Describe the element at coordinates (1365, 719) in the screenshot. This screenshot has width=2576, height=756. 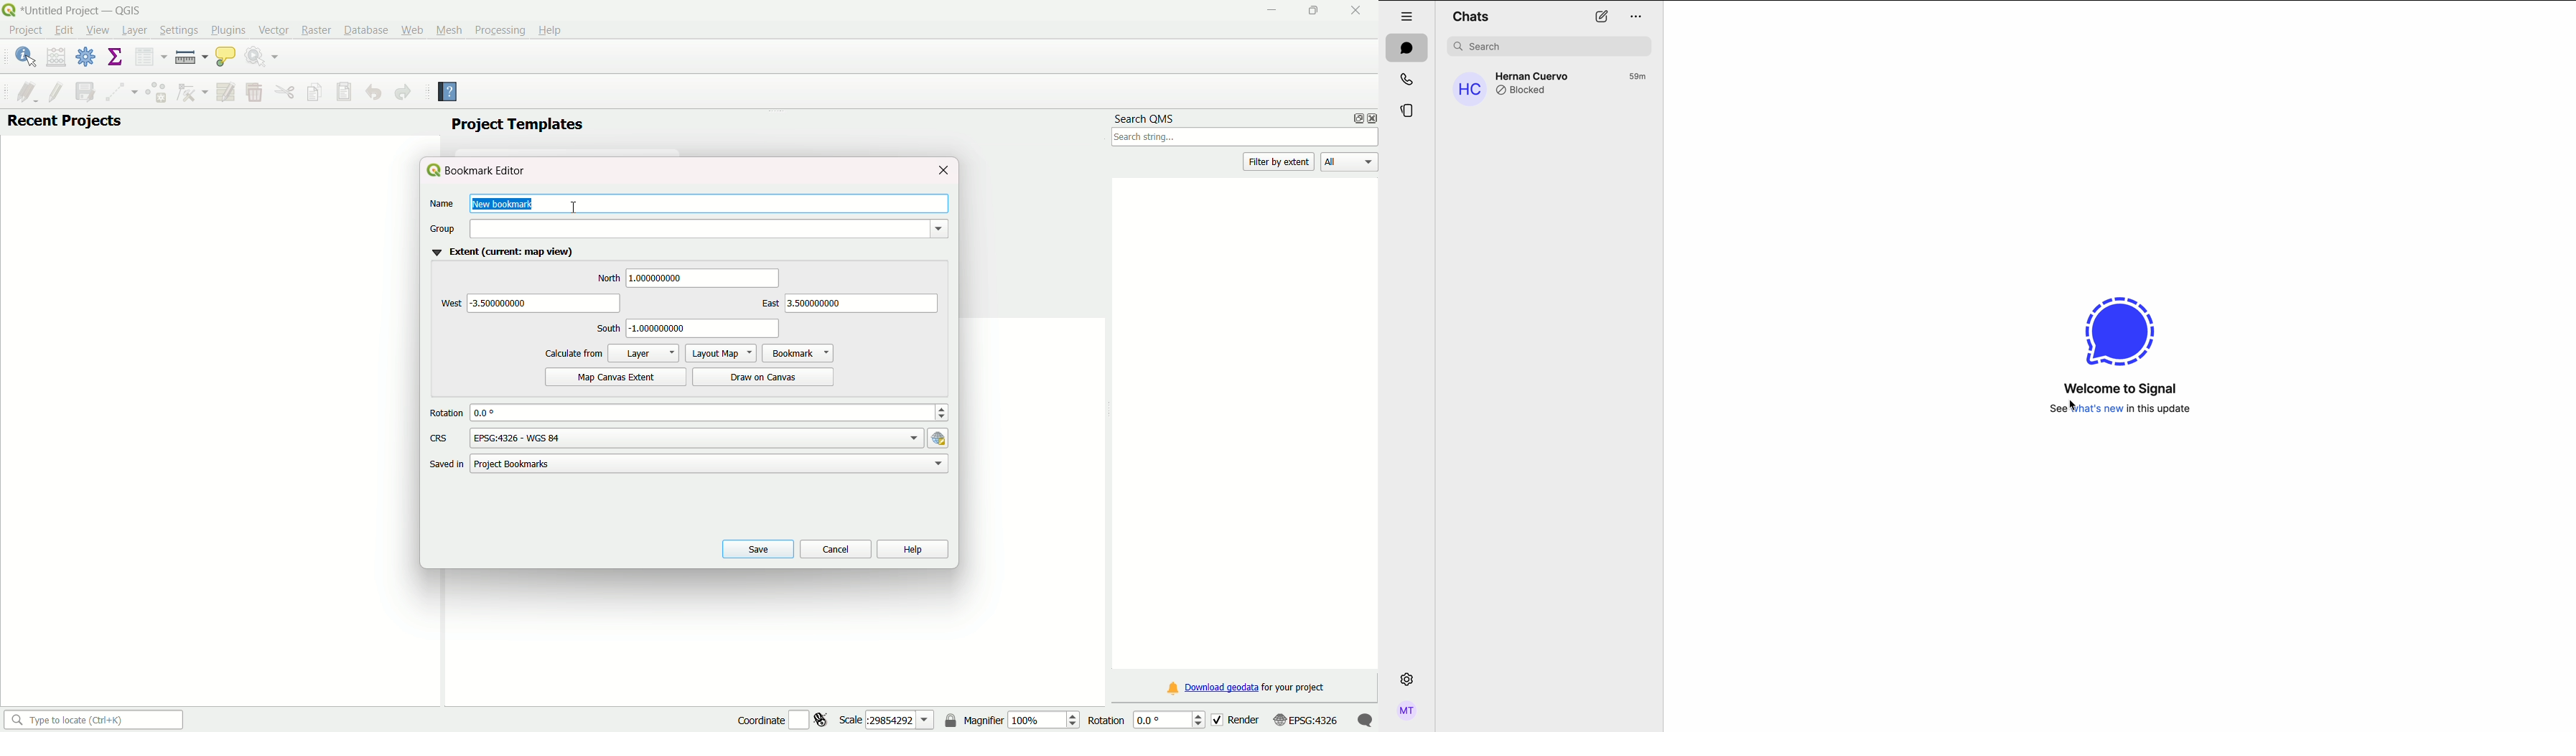
I see `message` at that location.